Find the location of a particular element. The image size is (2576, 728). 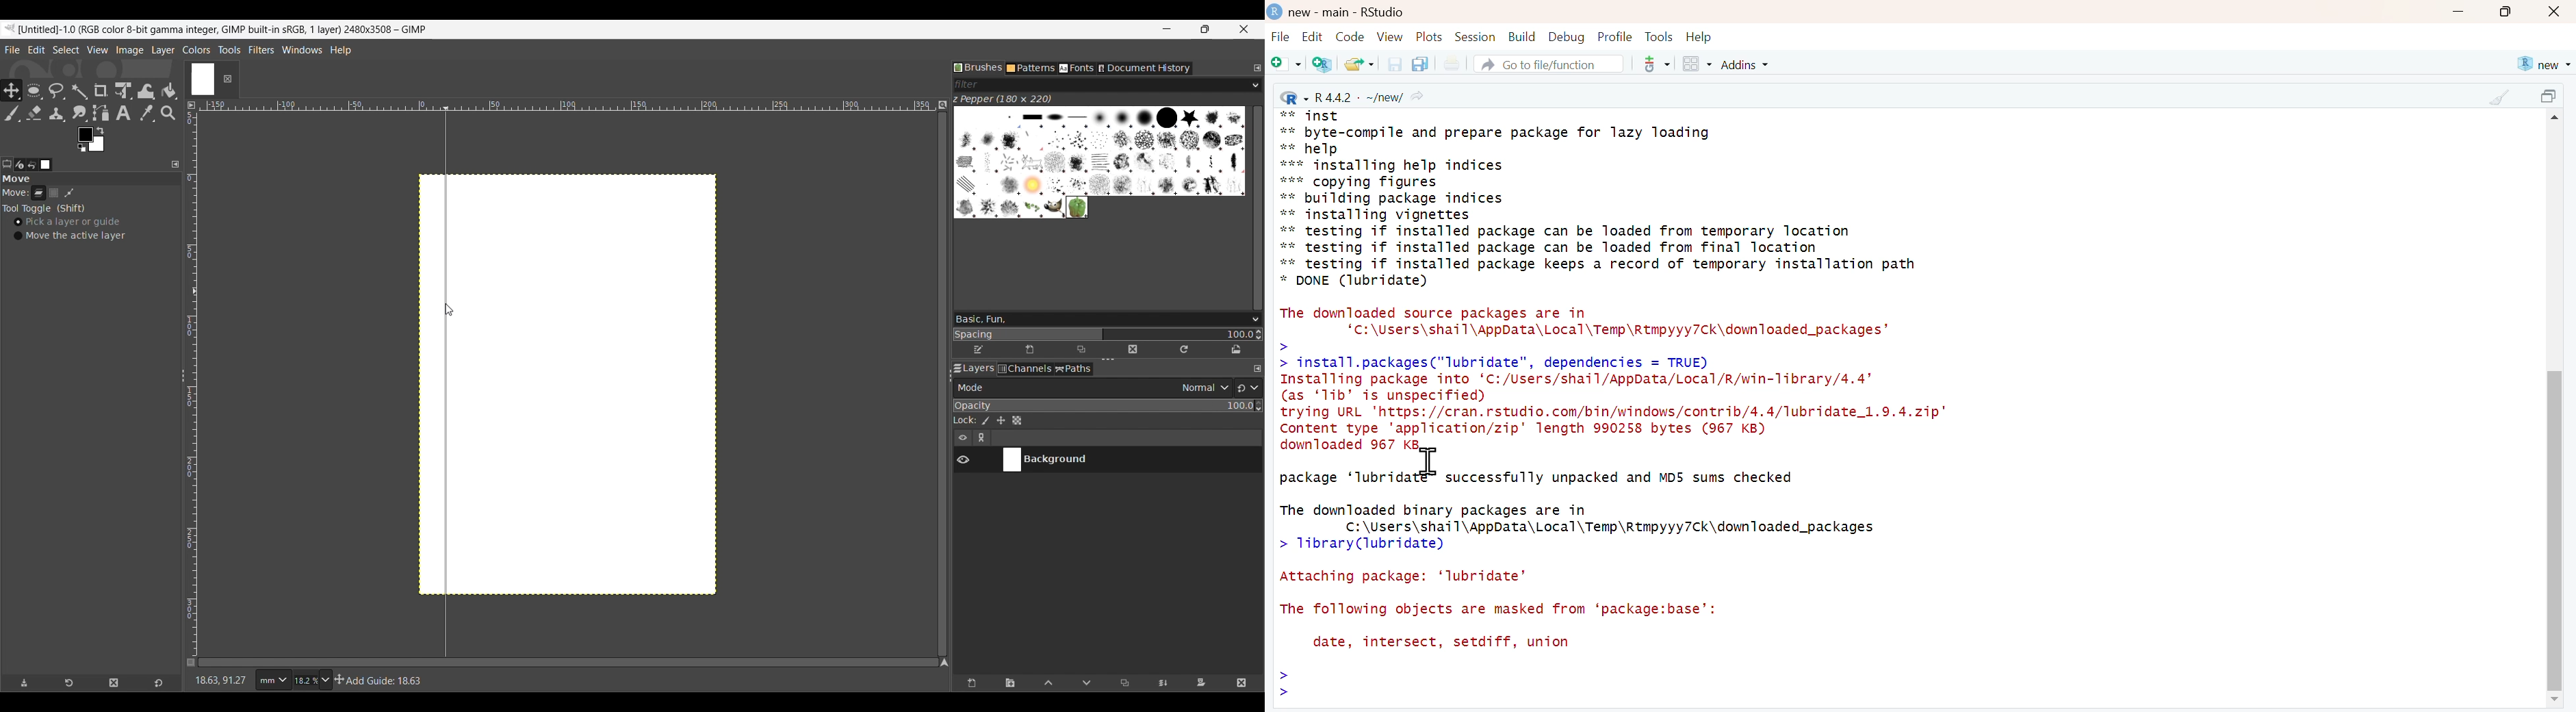

Edit is located at coordinates (1312, 36).